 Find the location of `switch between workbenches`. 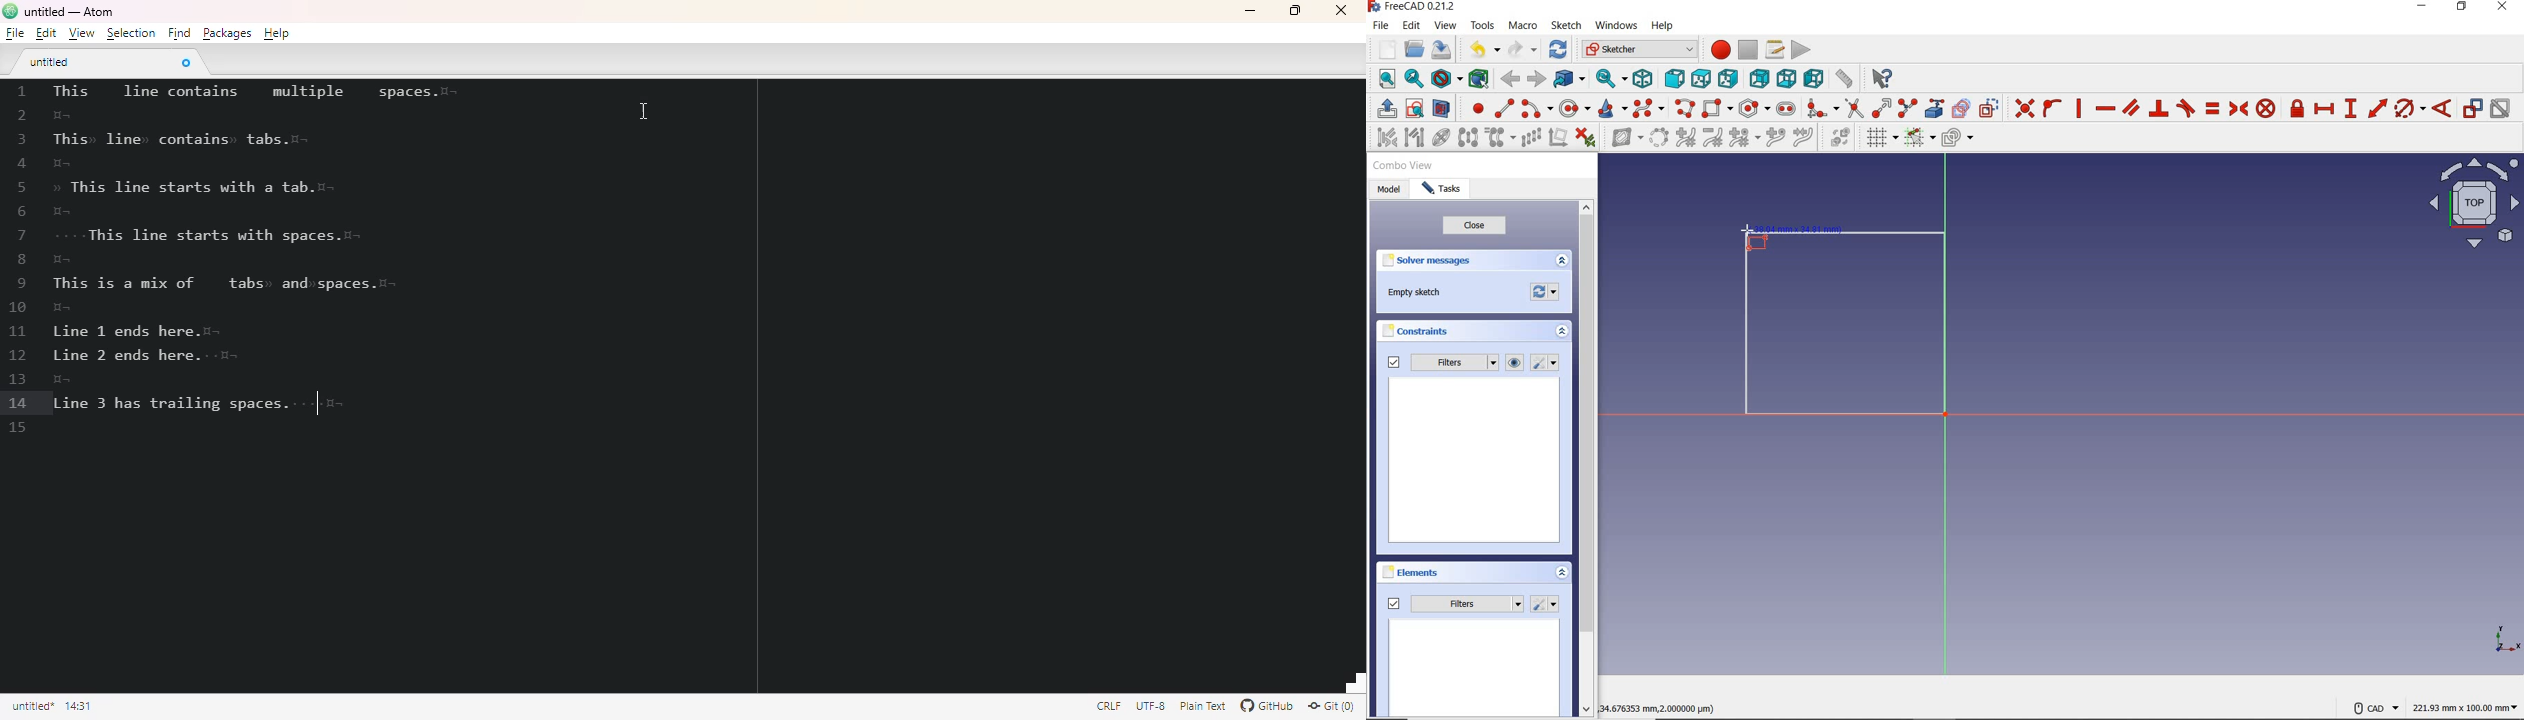

switch between workbenches is located at coordinates (1639, 50).